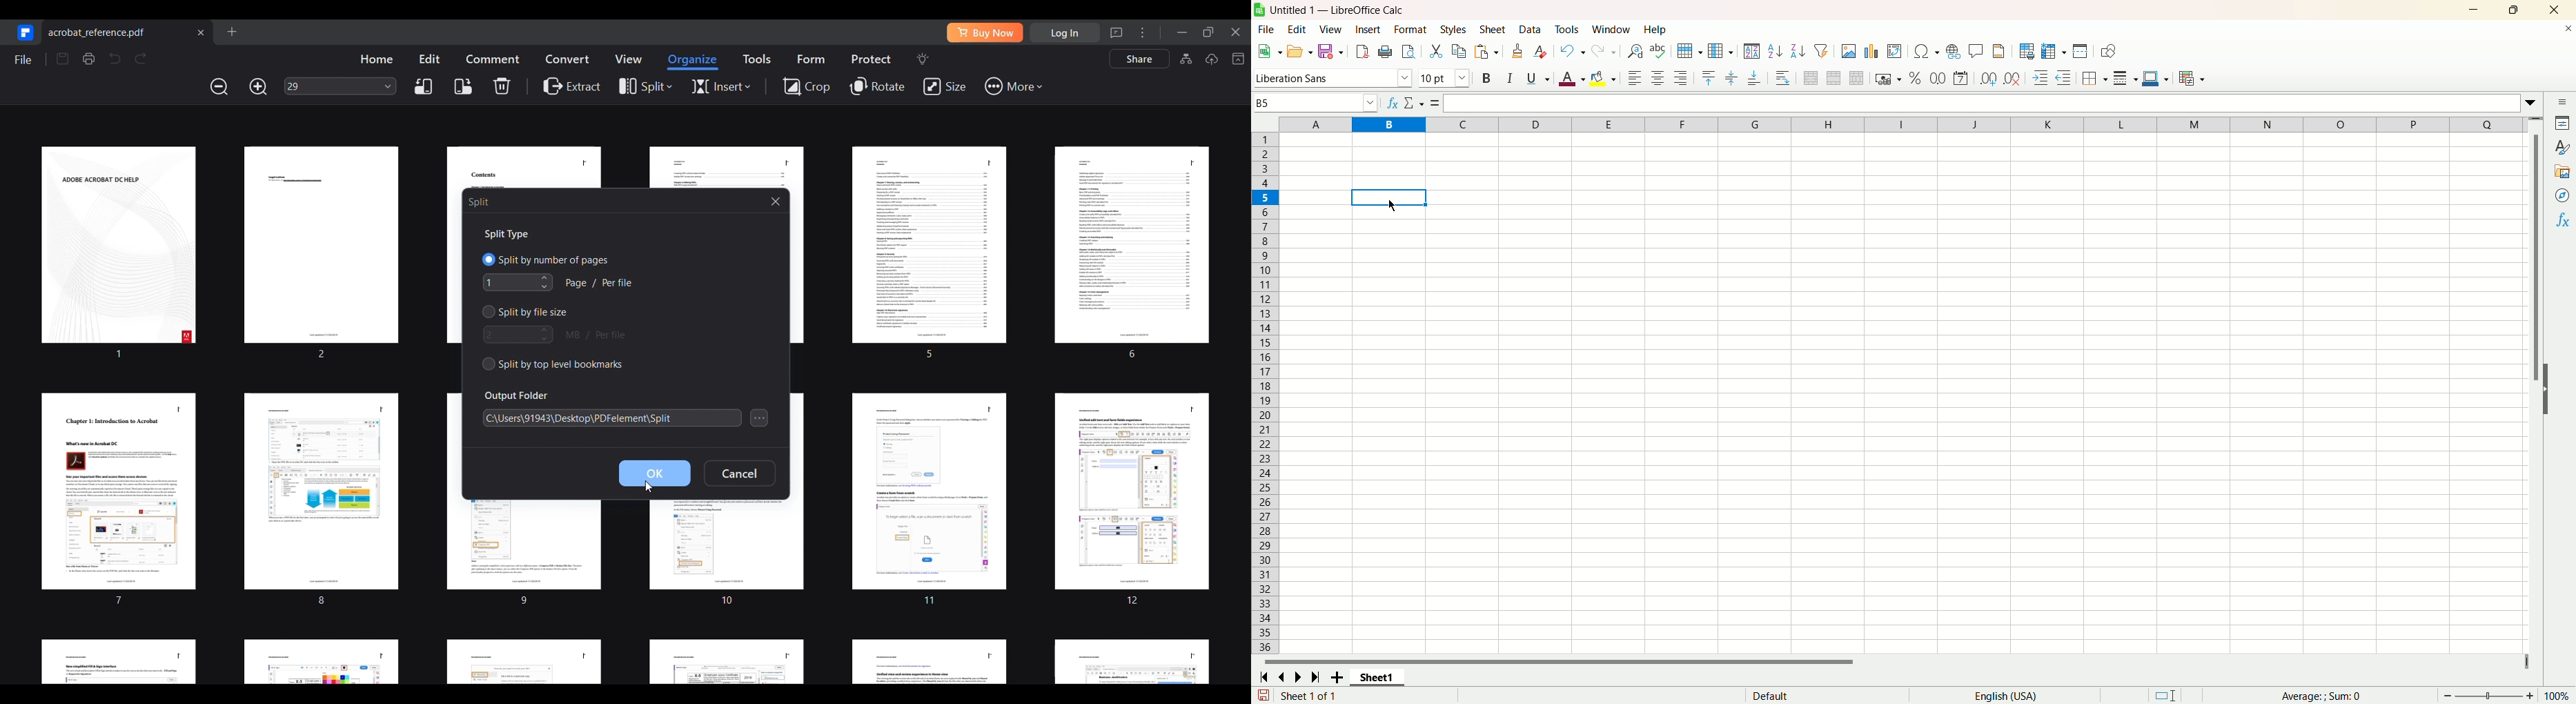 The height and width of the screenshot is (728, 2576). Describe the element at coordinates (1536, 78) in the screenshot. I see `underline` at that location.